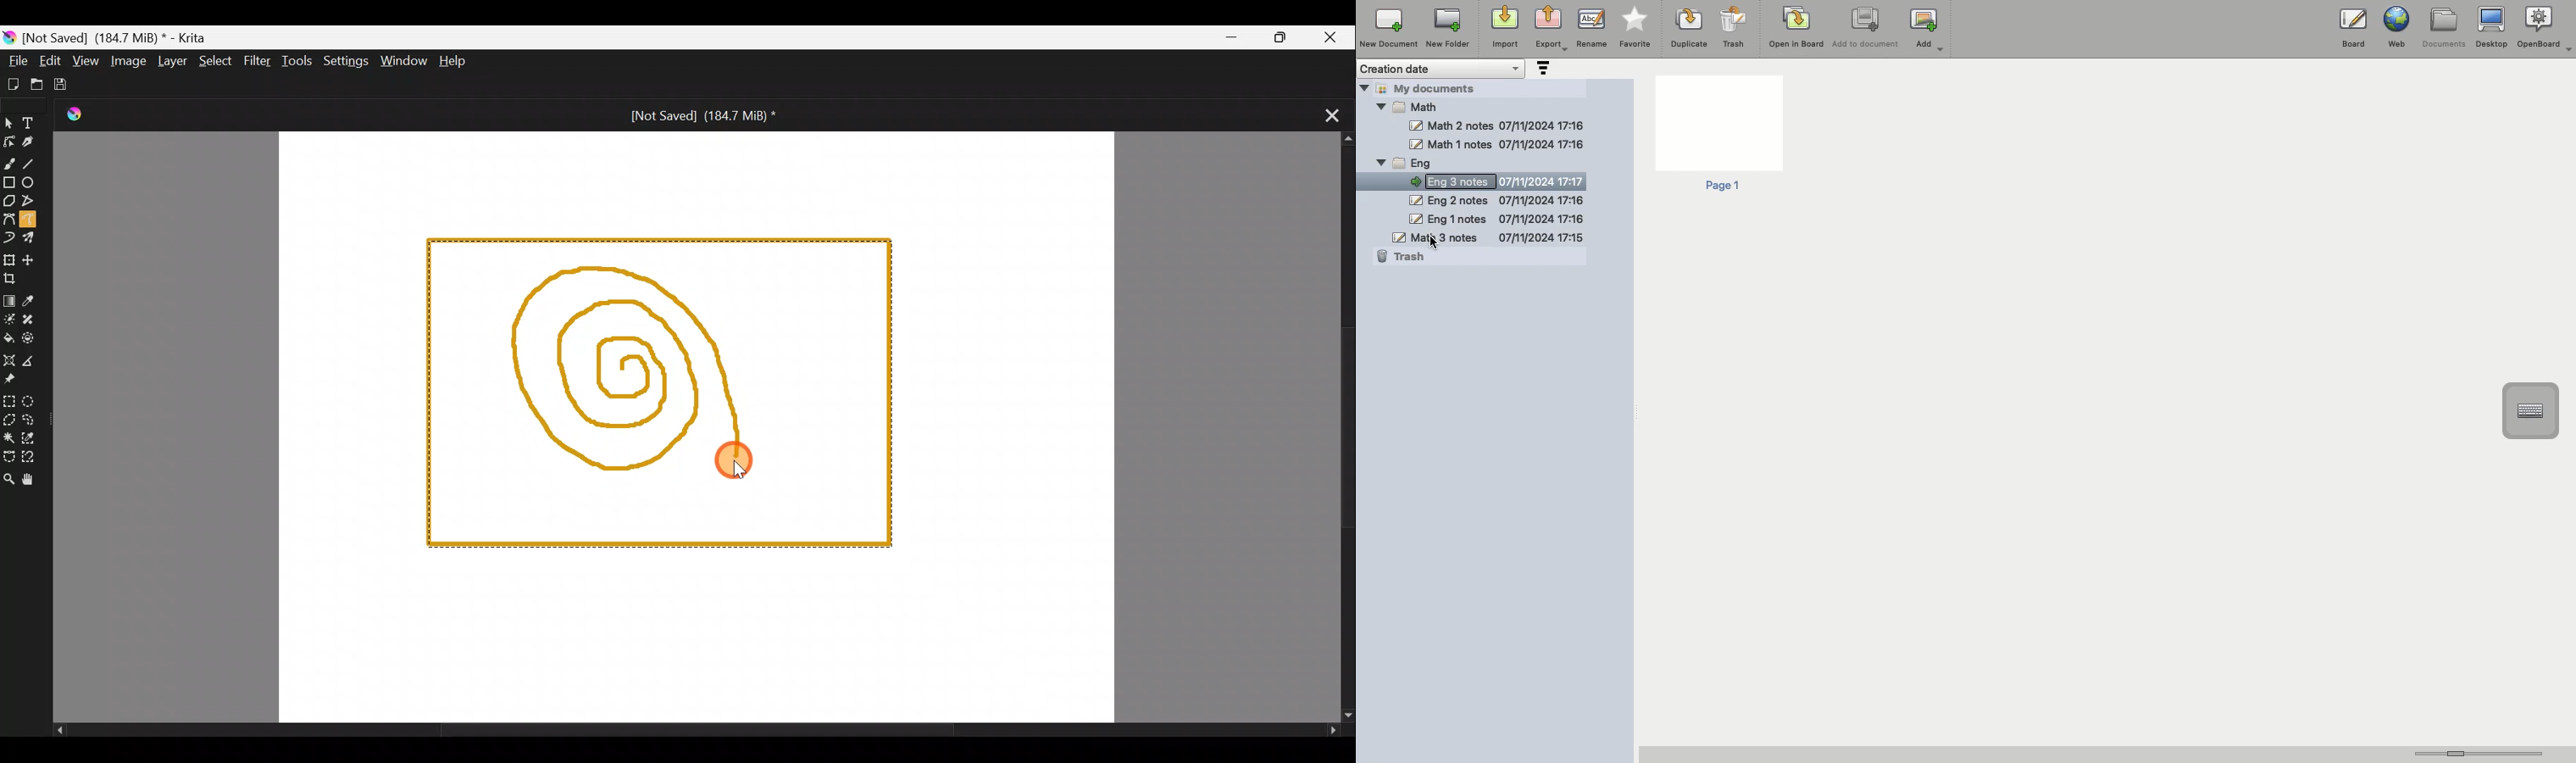 The height and width of the screenshot is (784, 2576). I want to click on Reference images tool, so click(16, 380).